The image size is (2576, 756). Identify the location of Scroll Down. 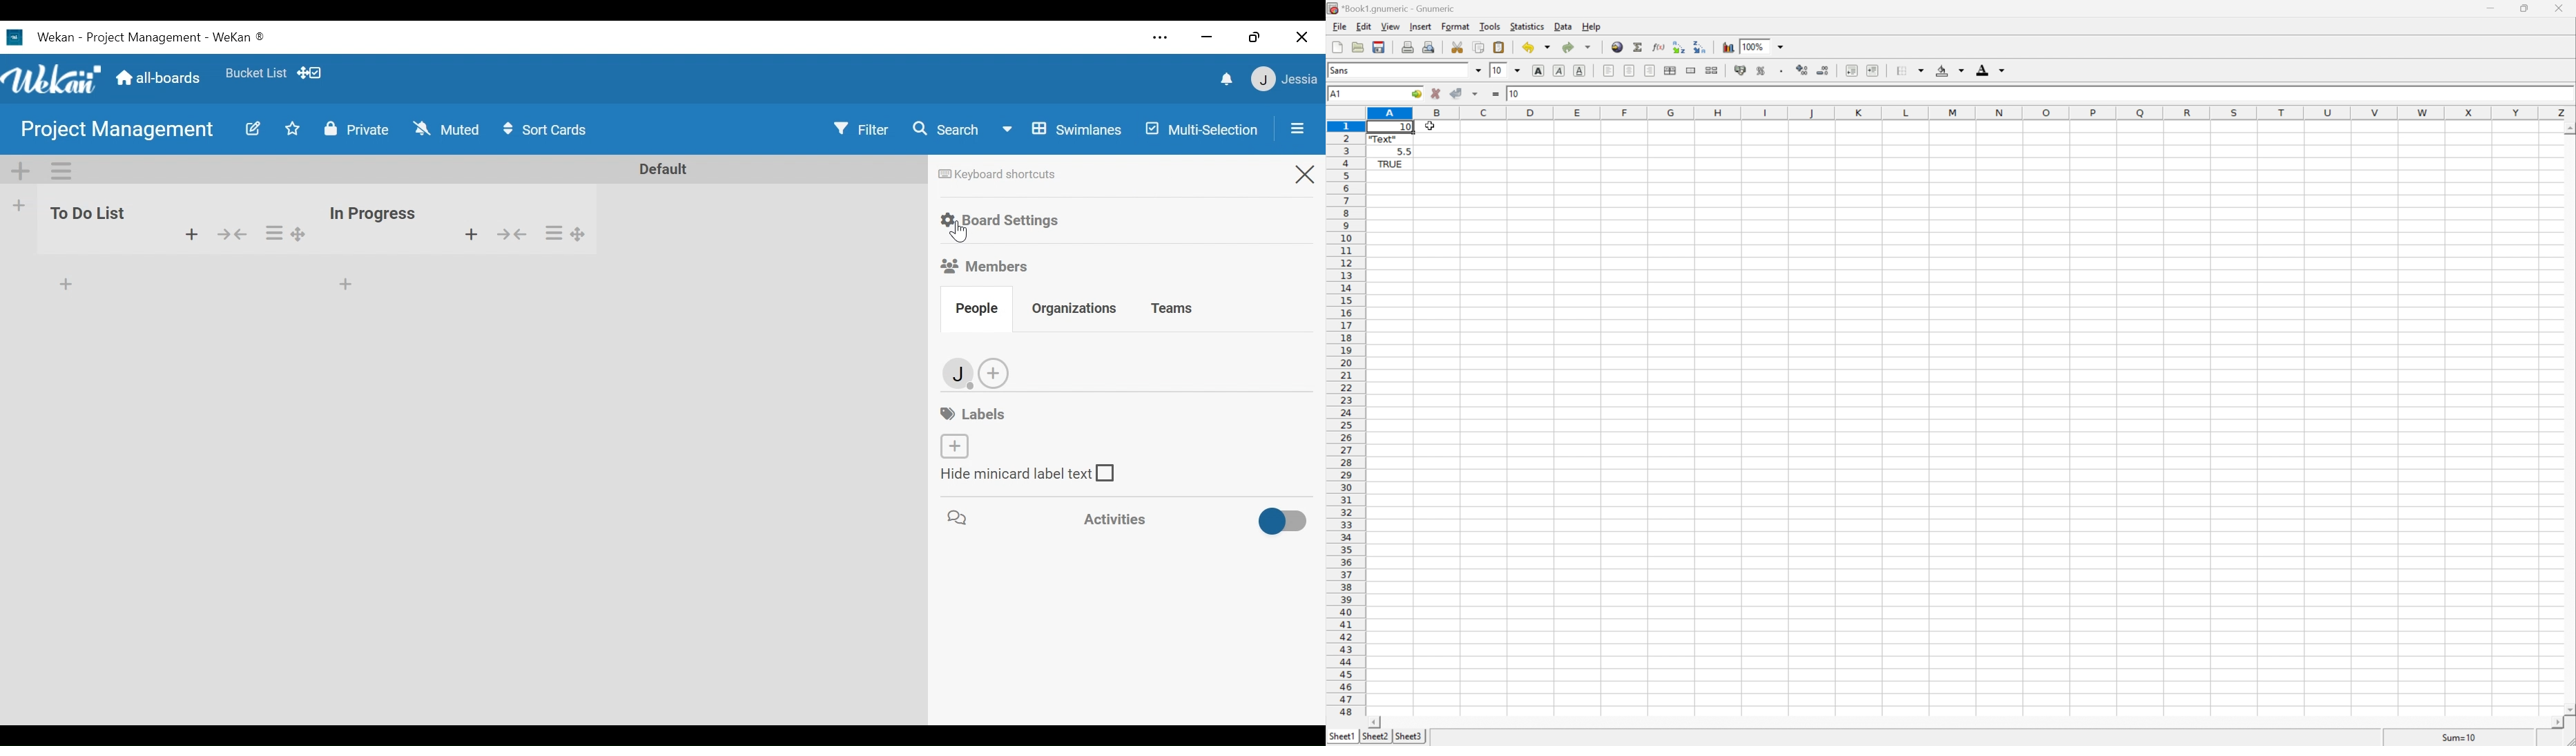
(2569, 129).